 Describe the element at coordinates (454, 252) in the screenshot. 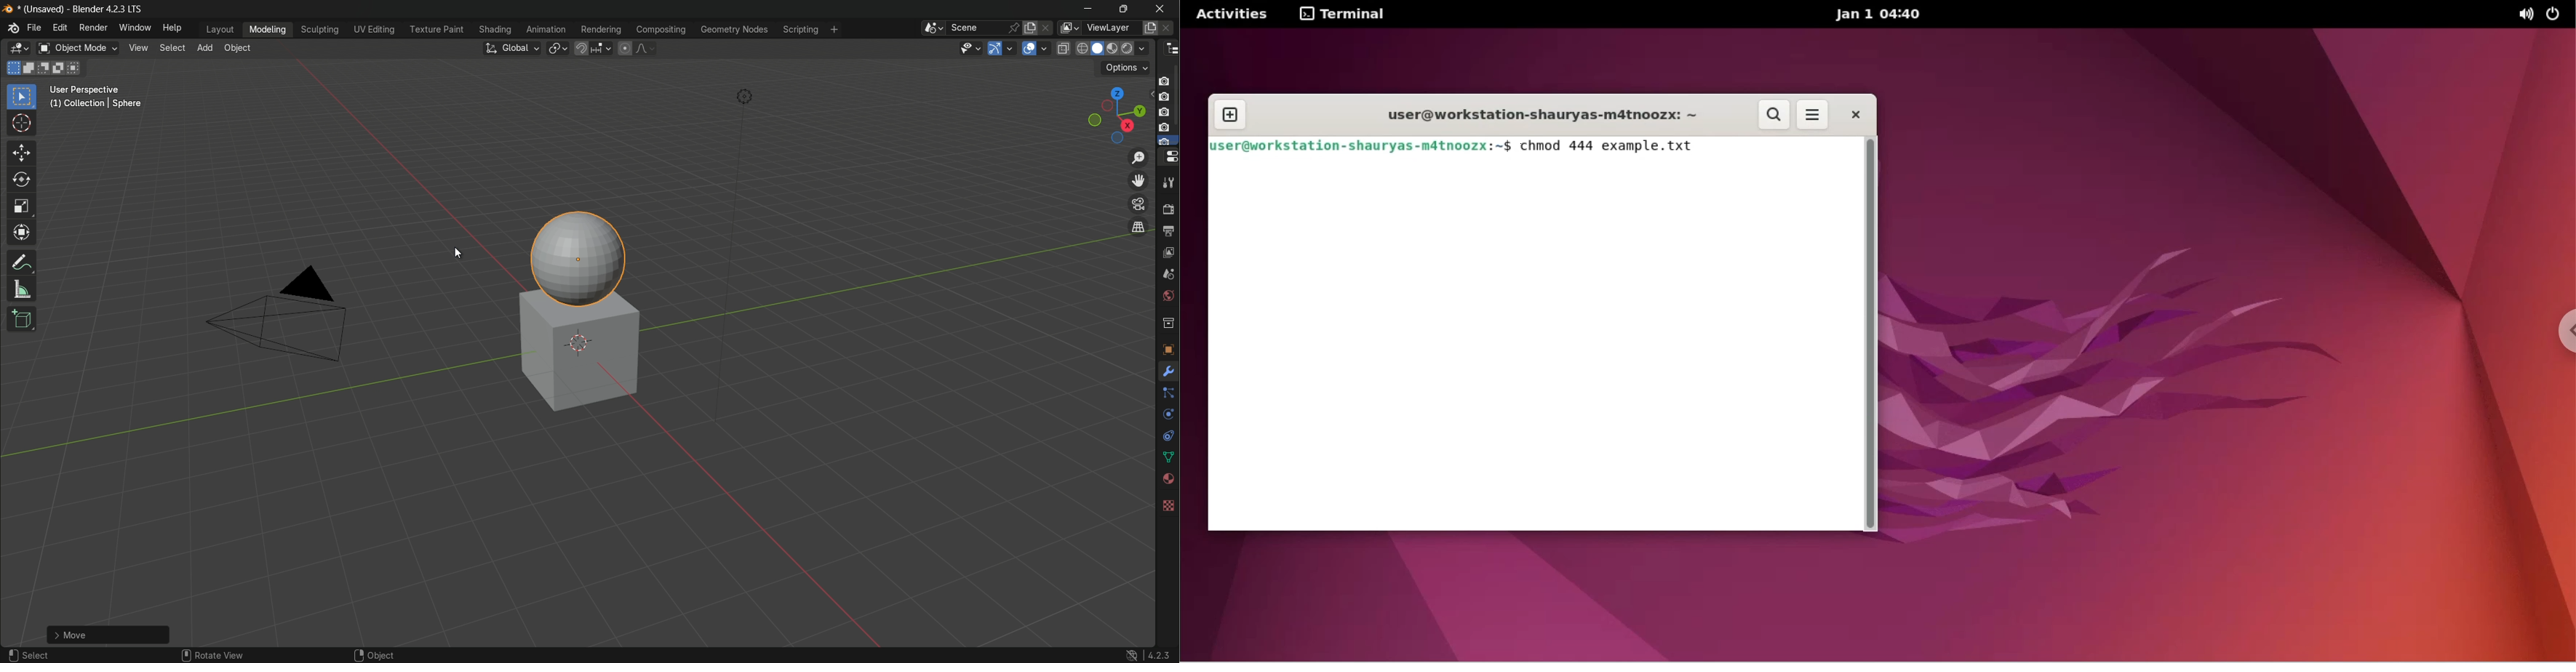

I see `cursor` at that location.